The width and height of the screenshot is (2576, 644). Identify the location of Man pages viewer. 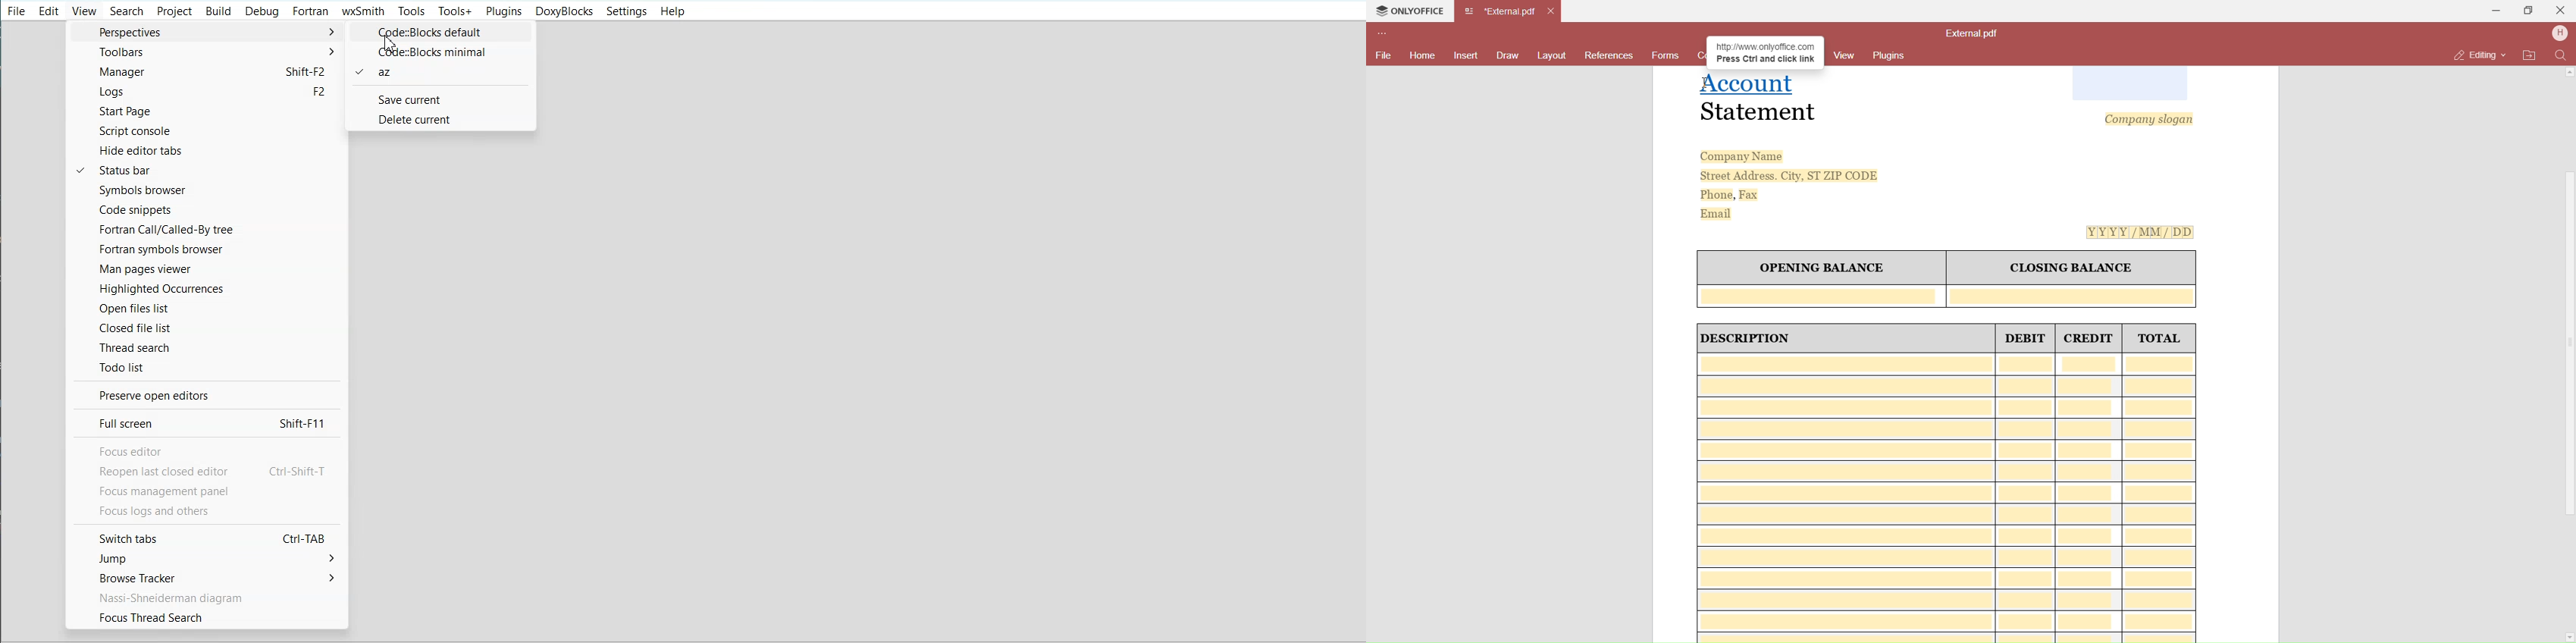
(205, 268).